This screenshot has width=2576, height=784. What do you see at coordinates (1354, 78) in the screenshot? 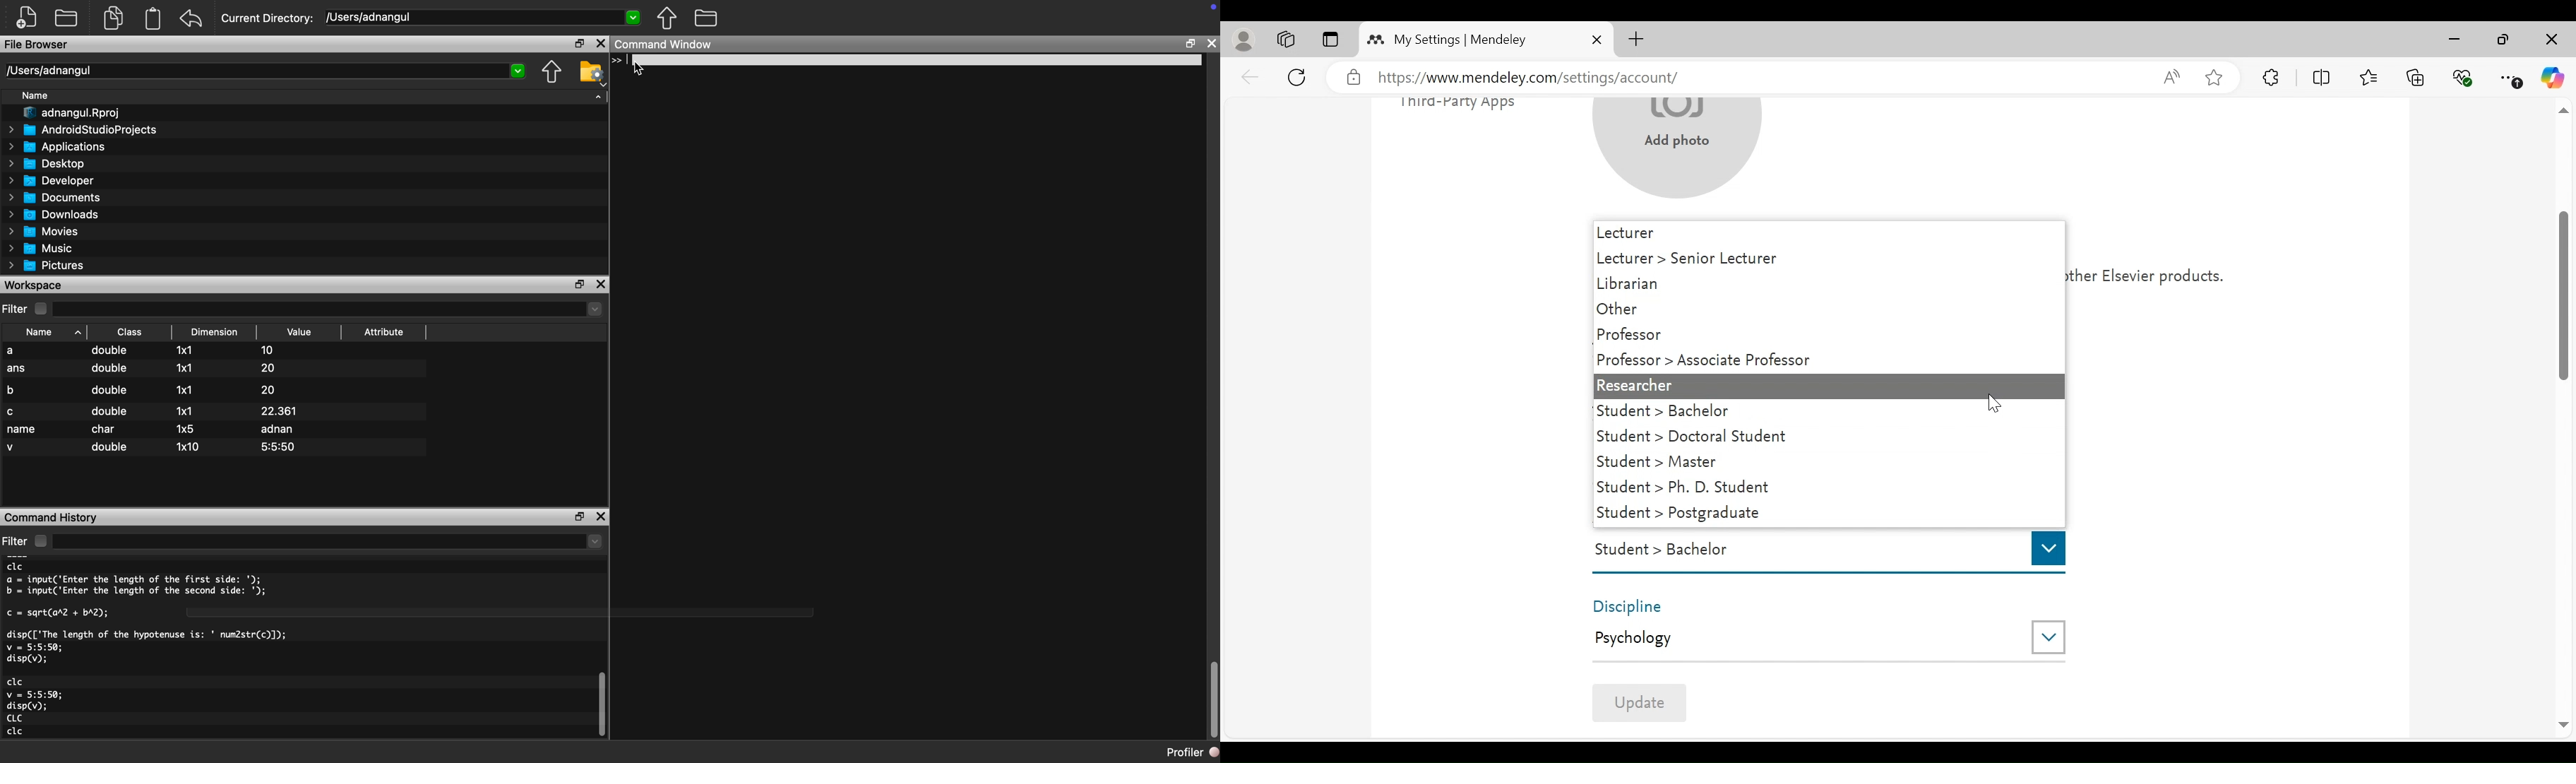
I see `verified` at bounding box center [1354, 78].